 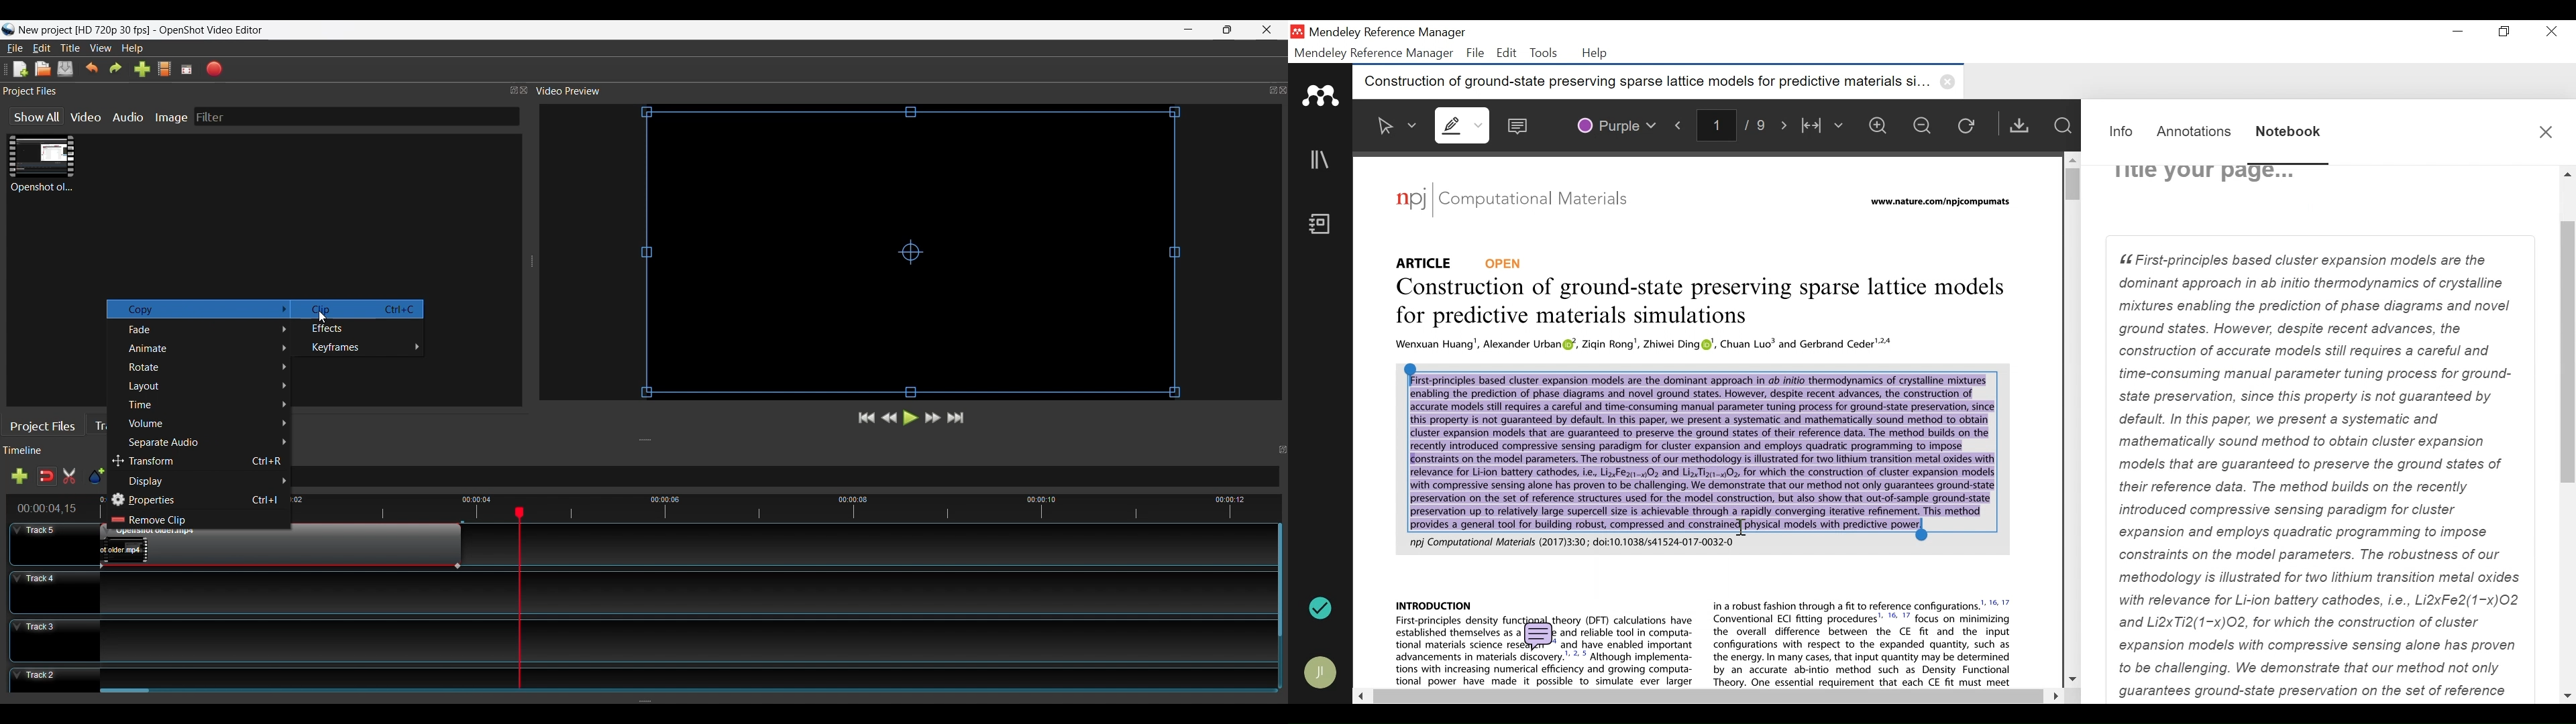 I want to click on Current tab, so click(x=1643, y=82).